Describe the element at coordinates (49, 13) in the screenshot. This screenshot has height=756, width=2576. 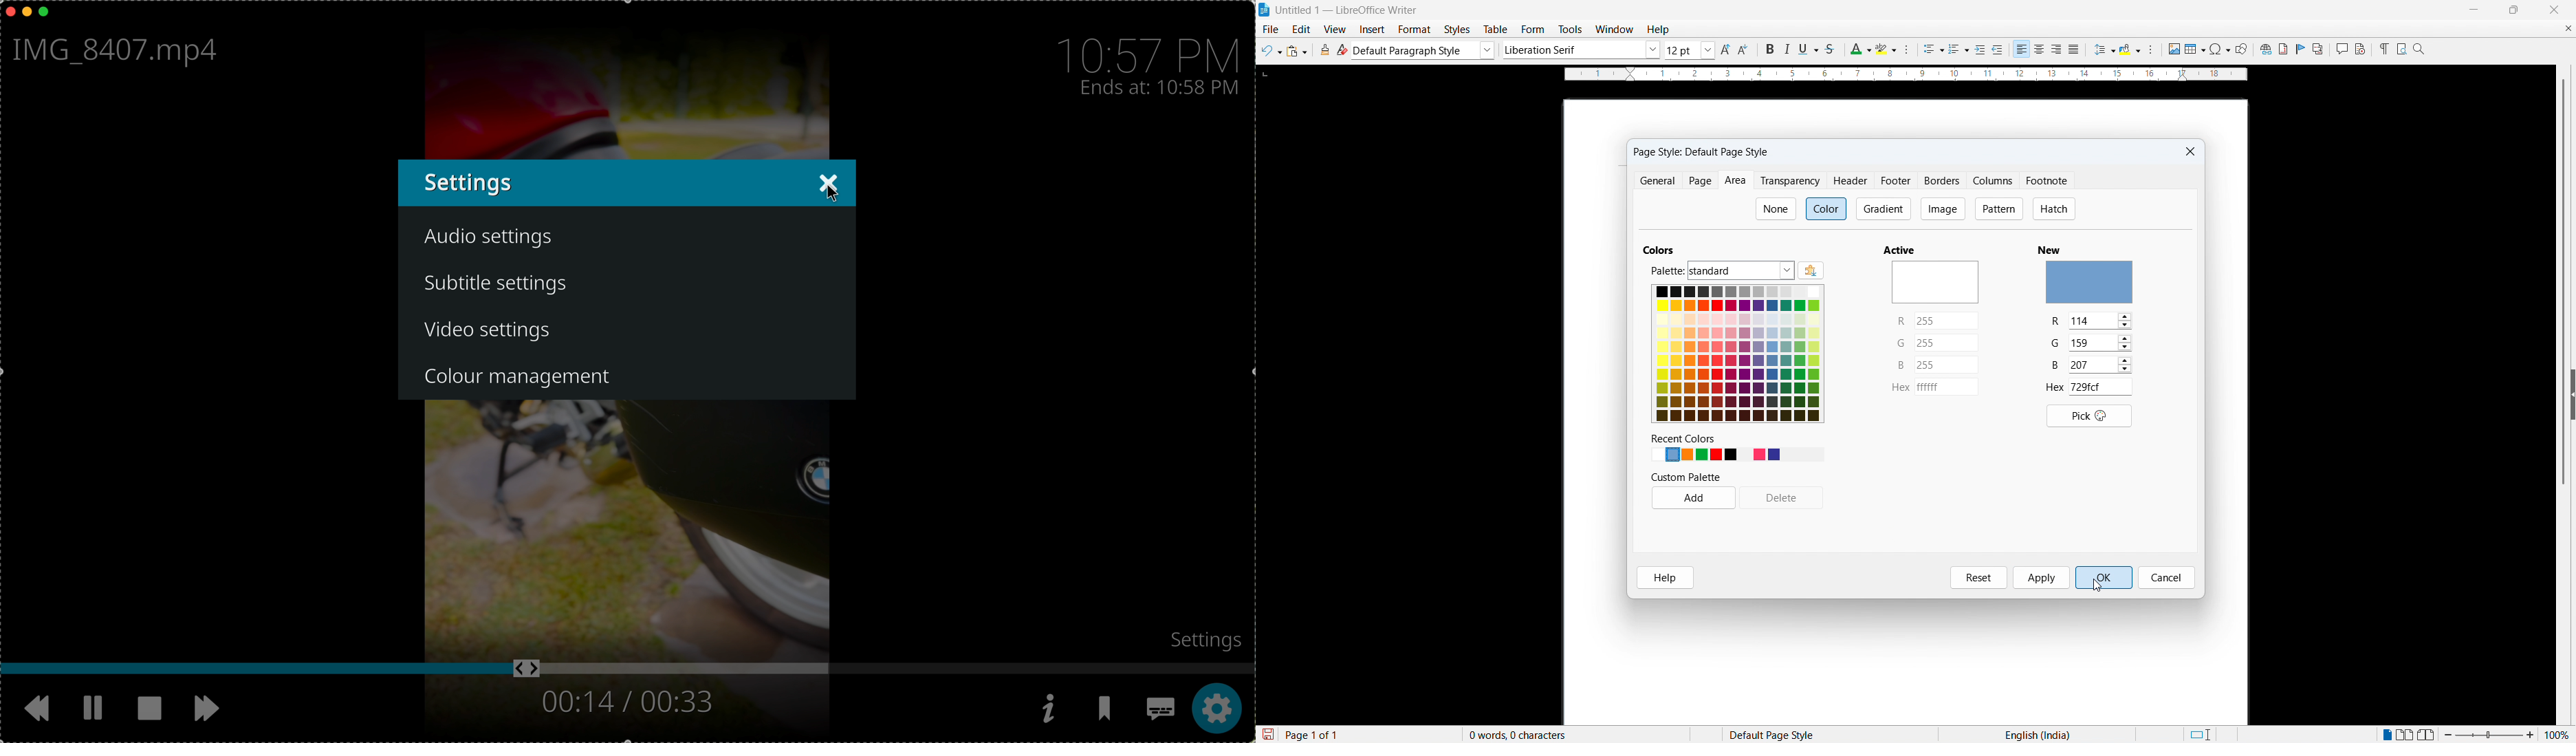
I see `maximize ` at that location.